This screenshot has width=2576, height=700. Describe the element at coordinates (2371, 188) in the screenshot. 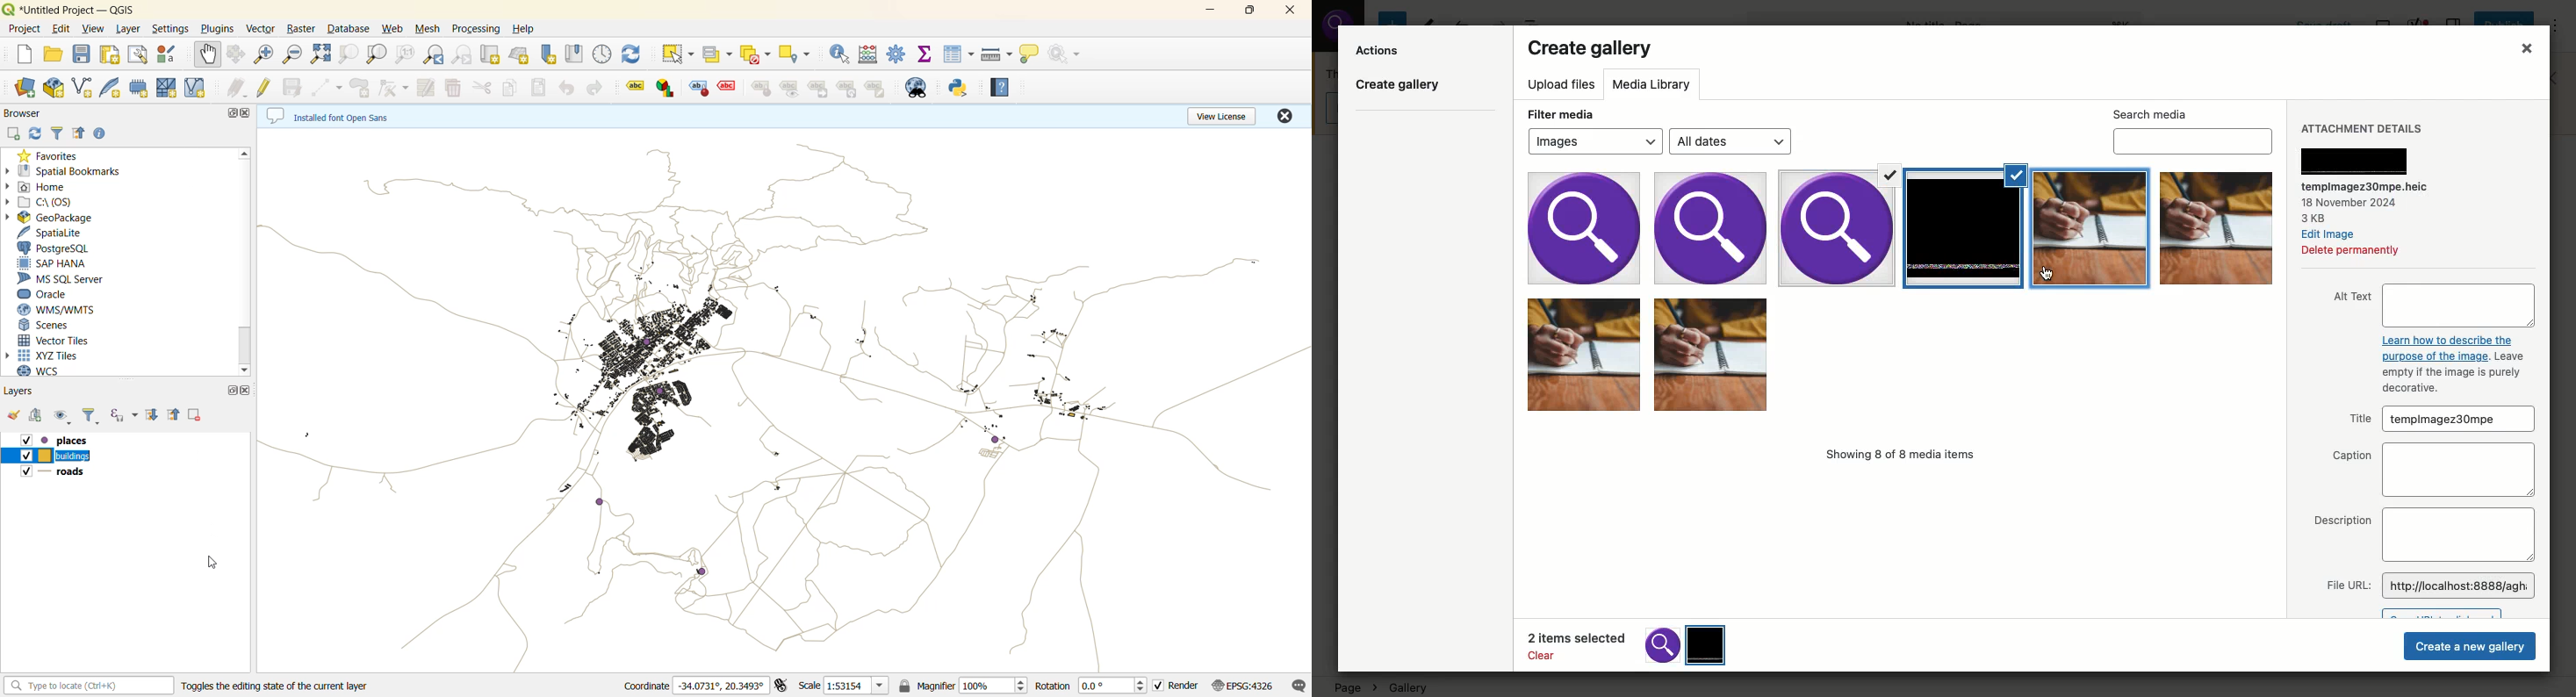

I see `‘tempimagez30mpe.heic` at that location.